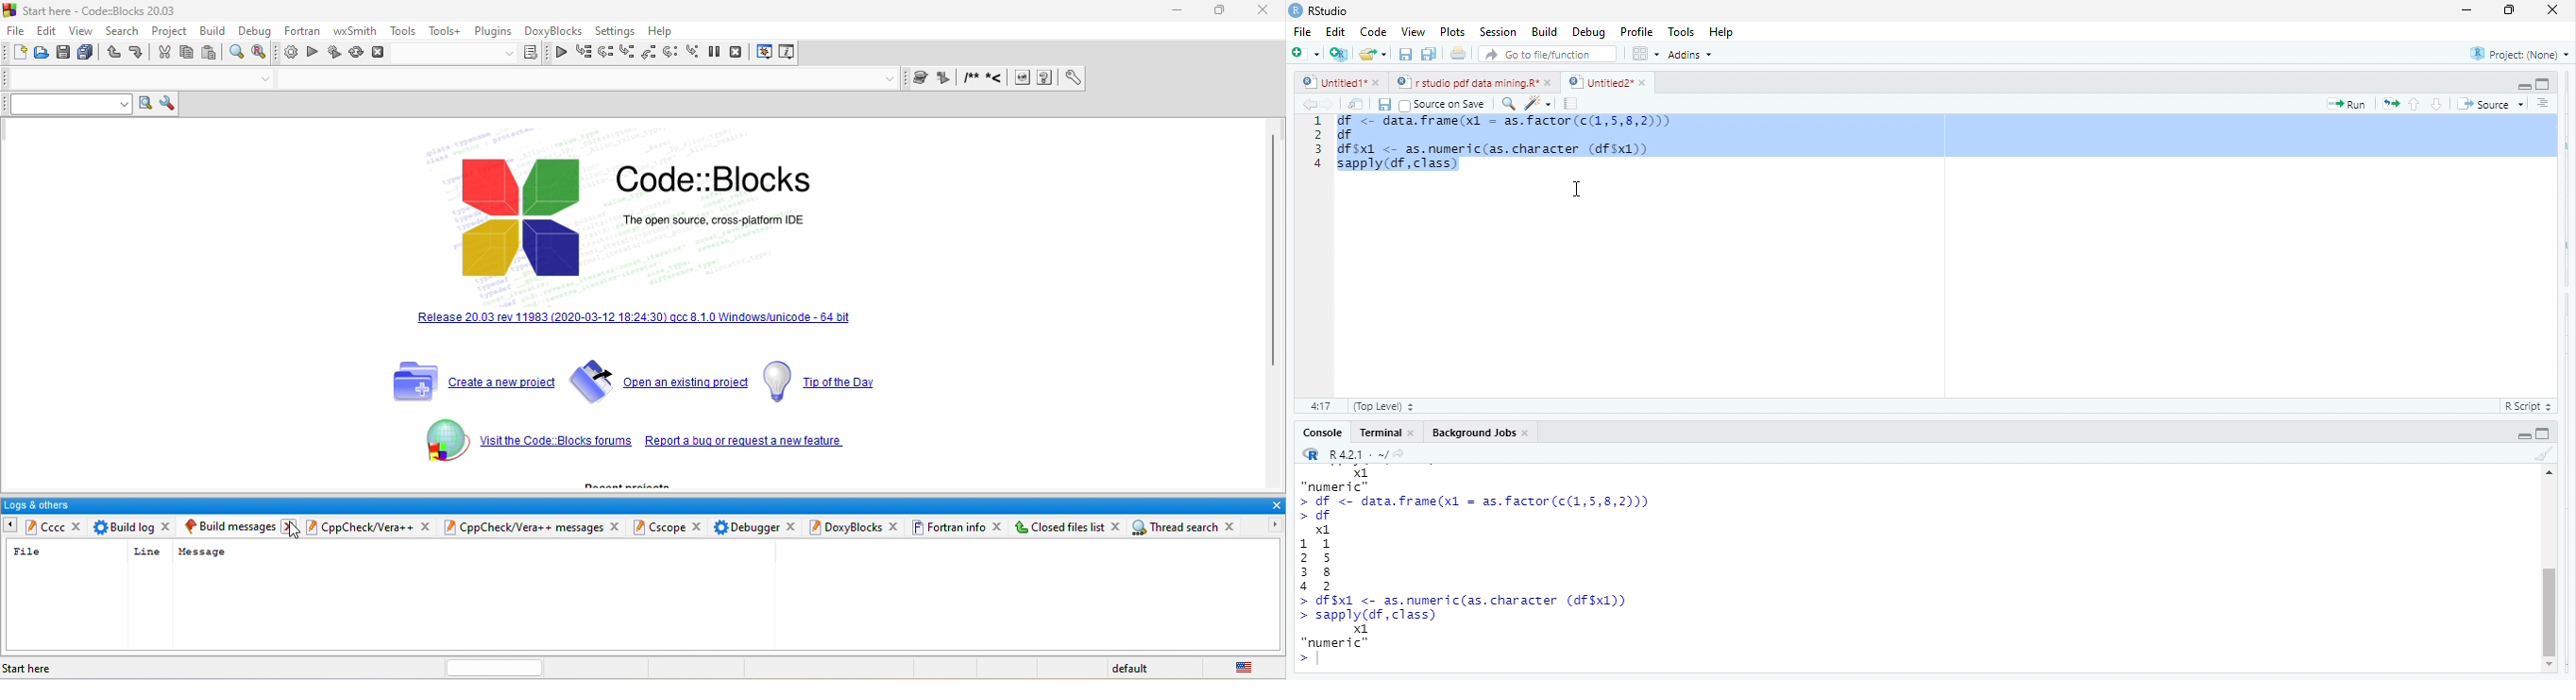 This screenshot has height=700, width=2576. Describe the element at coordinates (1456, 54) in the screenshot. I see `print the current file` at that location.